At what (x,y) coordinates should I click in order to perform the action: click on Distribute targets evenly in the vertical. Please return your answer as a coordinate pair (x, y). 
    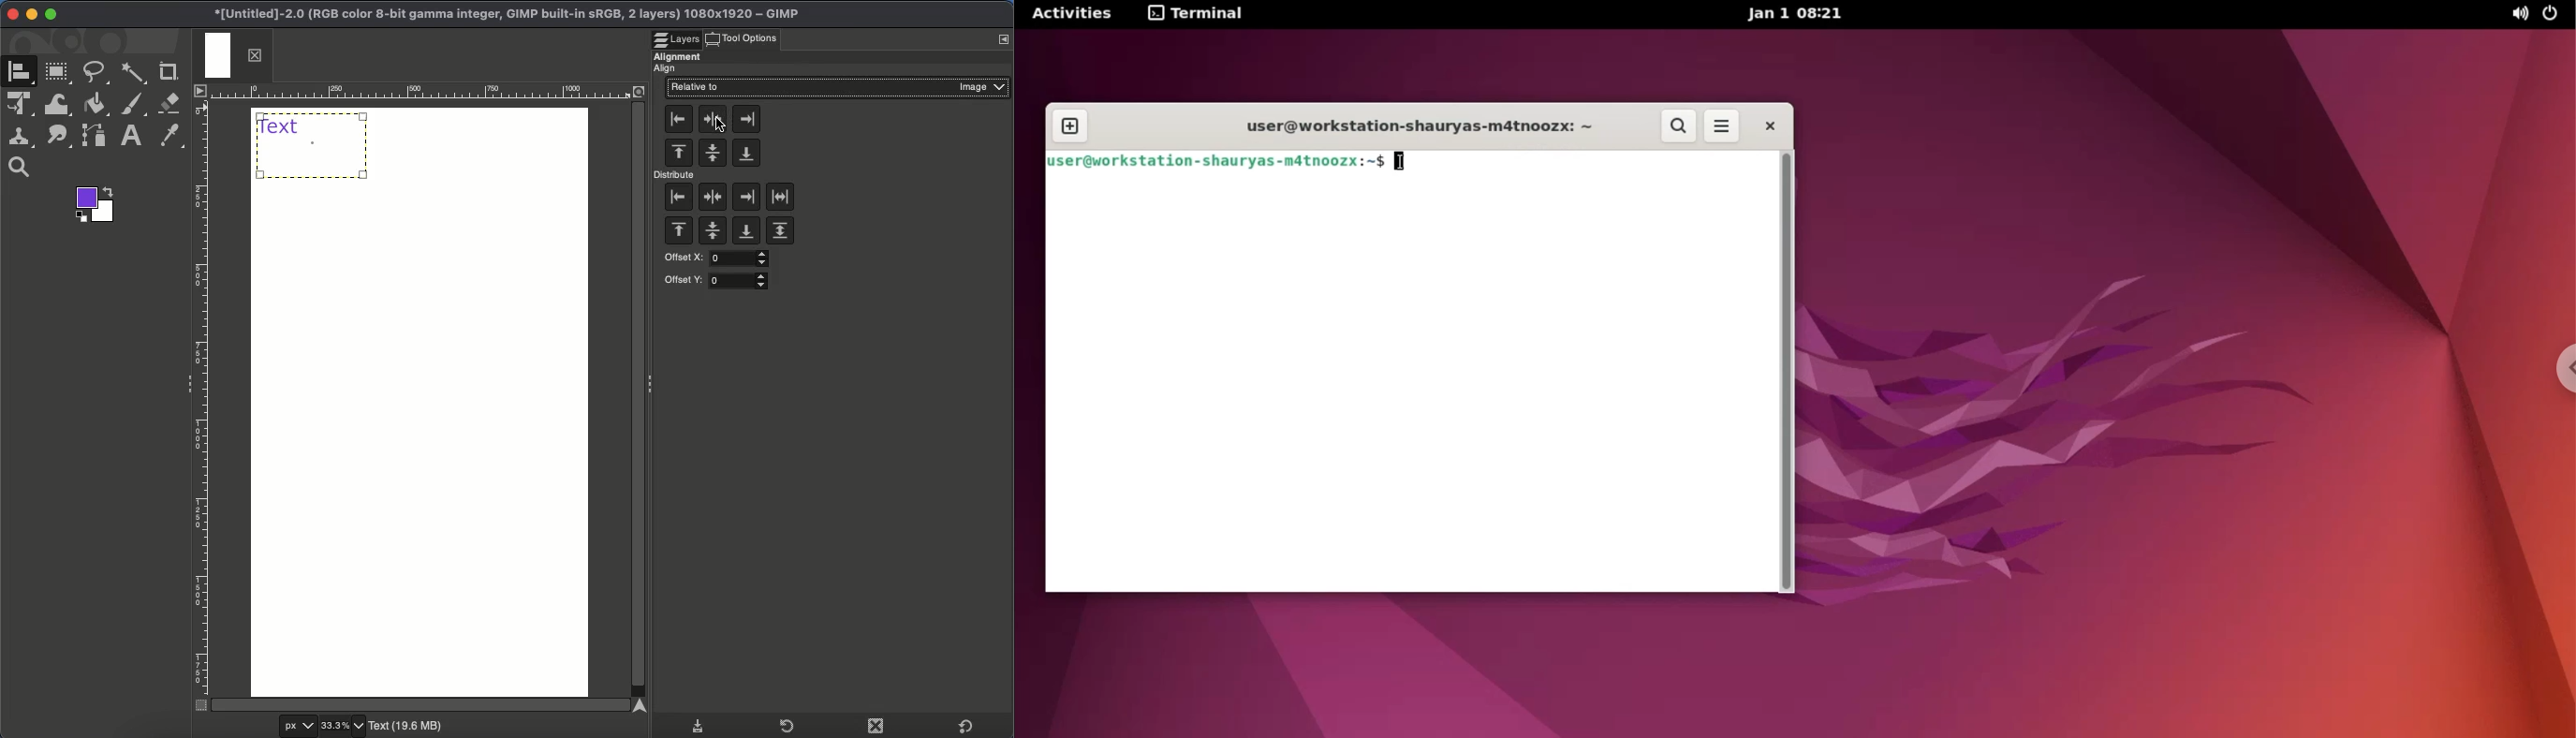
    Looking at the image, I should click on (780, 232).